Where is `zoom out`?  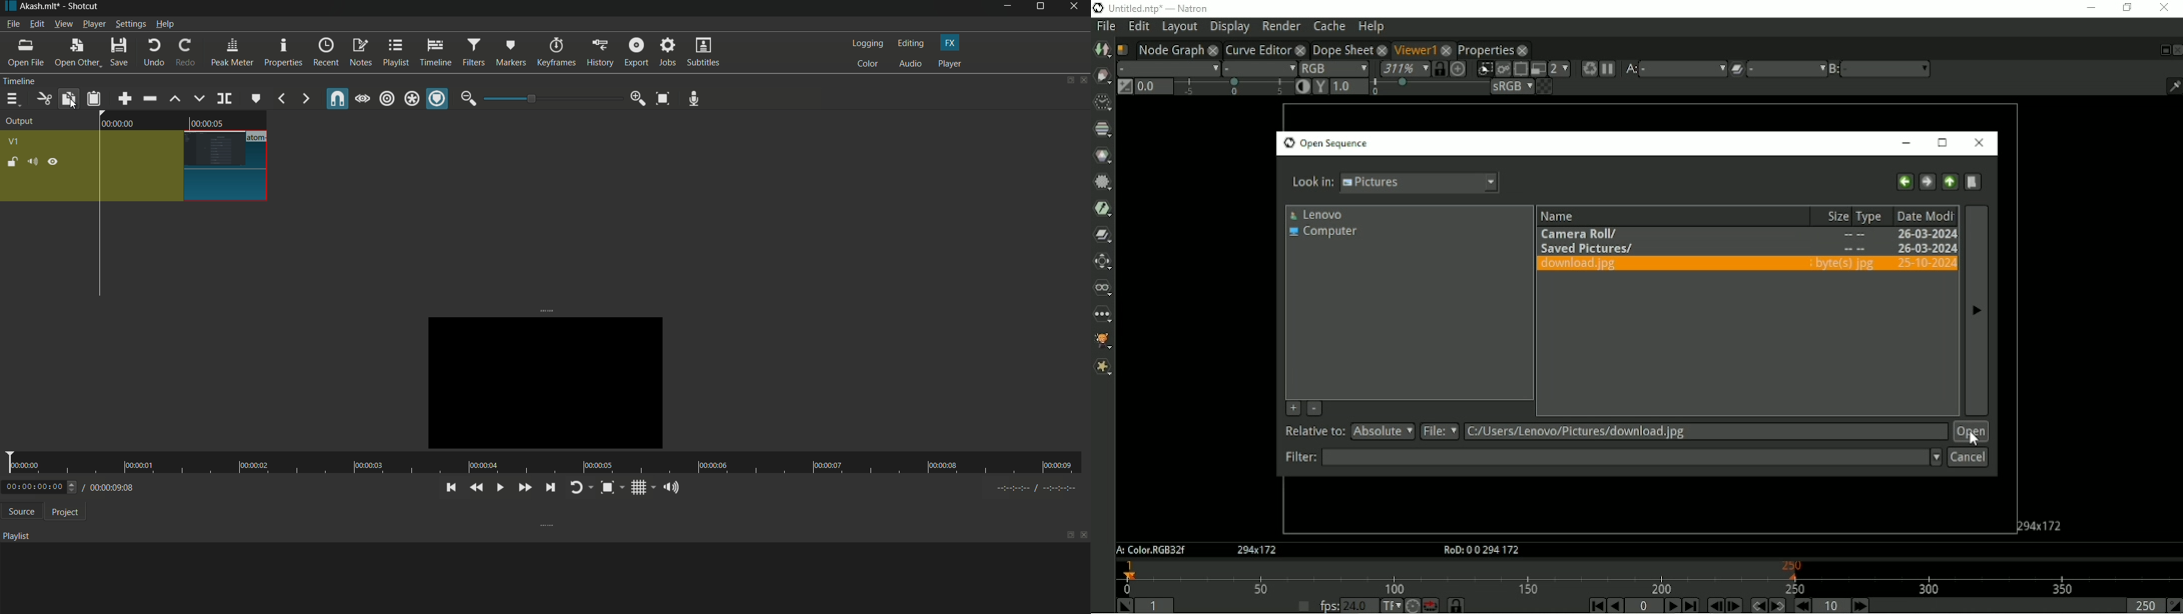
zoom out is located at coordinates (468, 98).